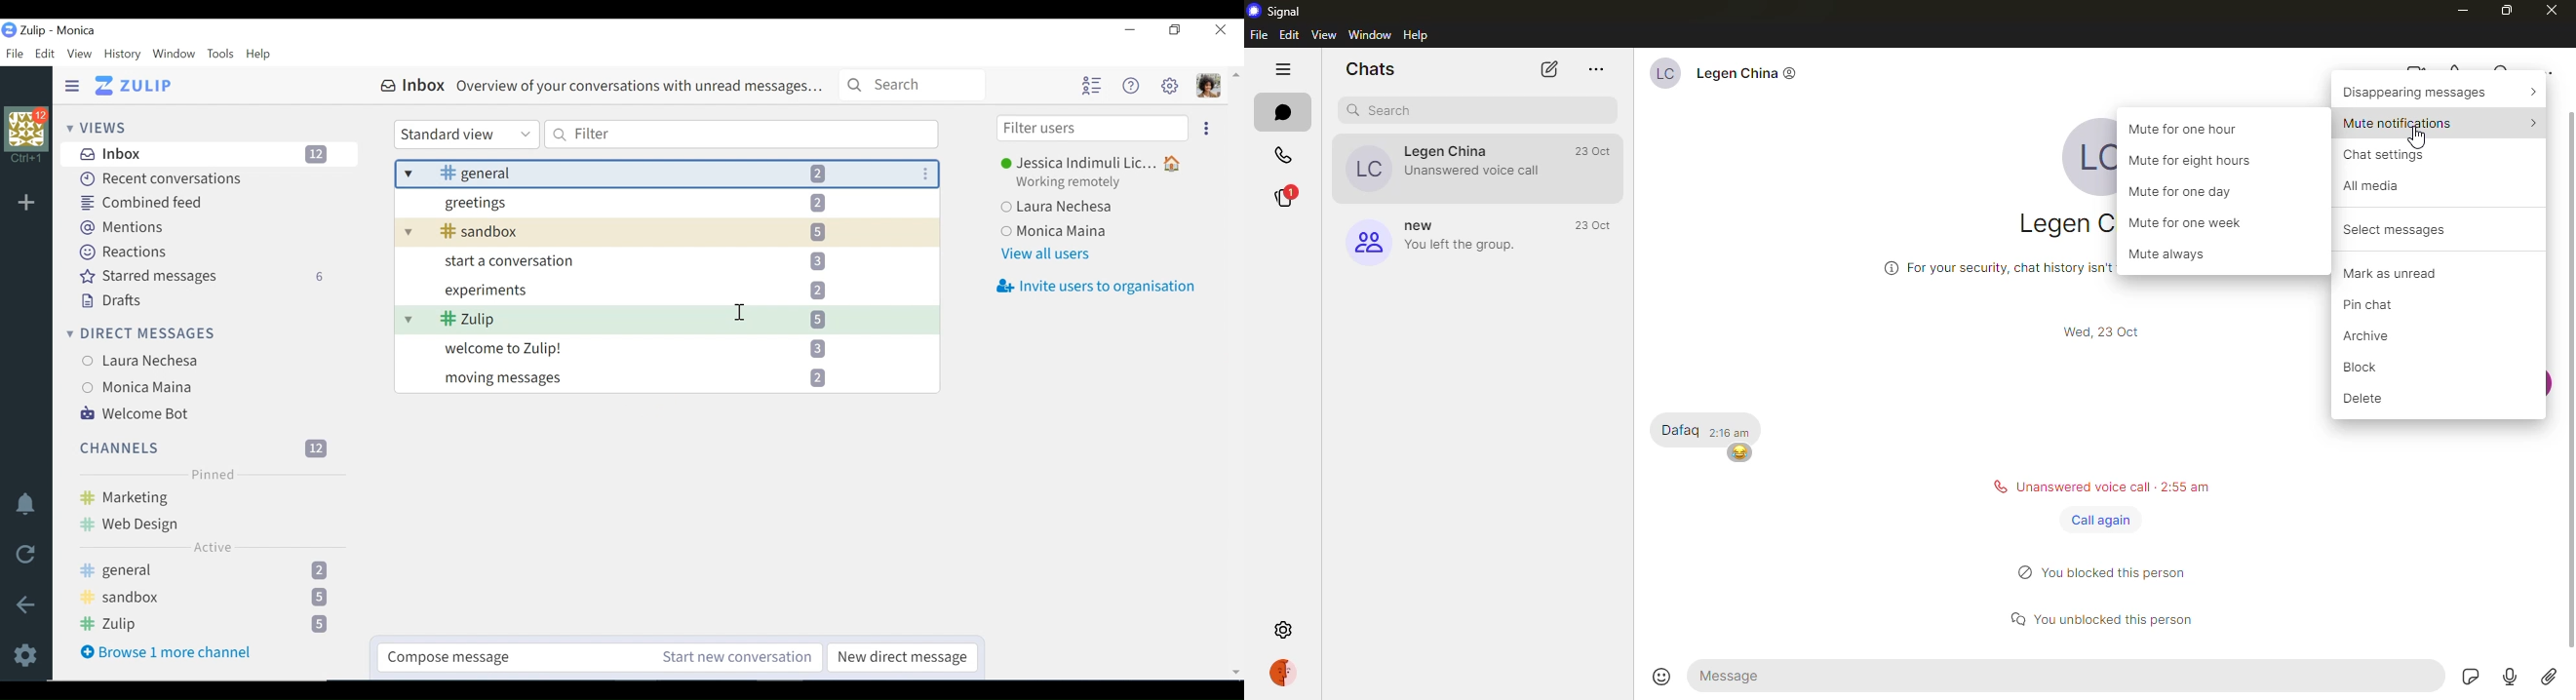  What do you see at coordinates (605, 87) in the screenshot?
I see `& Inbox Overview of your conversations with unread messages...` at bounding box center [605, 87].